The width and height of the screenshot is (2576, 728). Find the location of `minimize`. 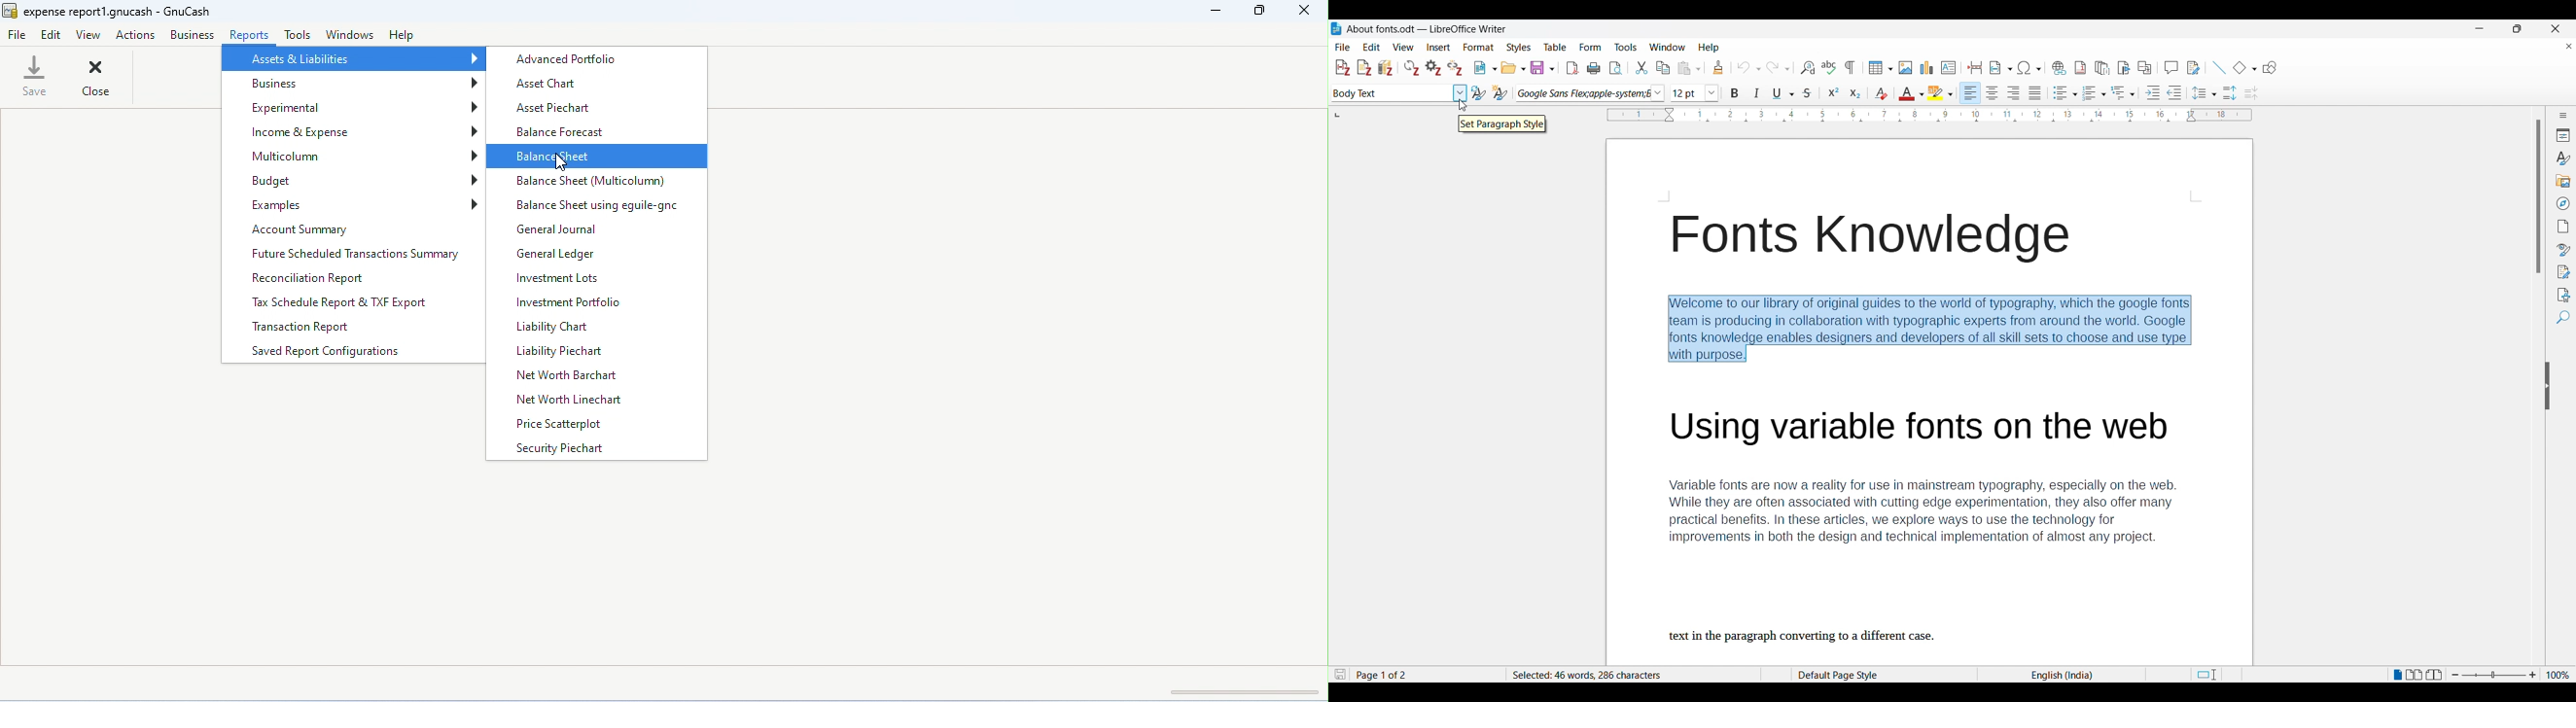

minimize is located at coordinates (1214, 12).